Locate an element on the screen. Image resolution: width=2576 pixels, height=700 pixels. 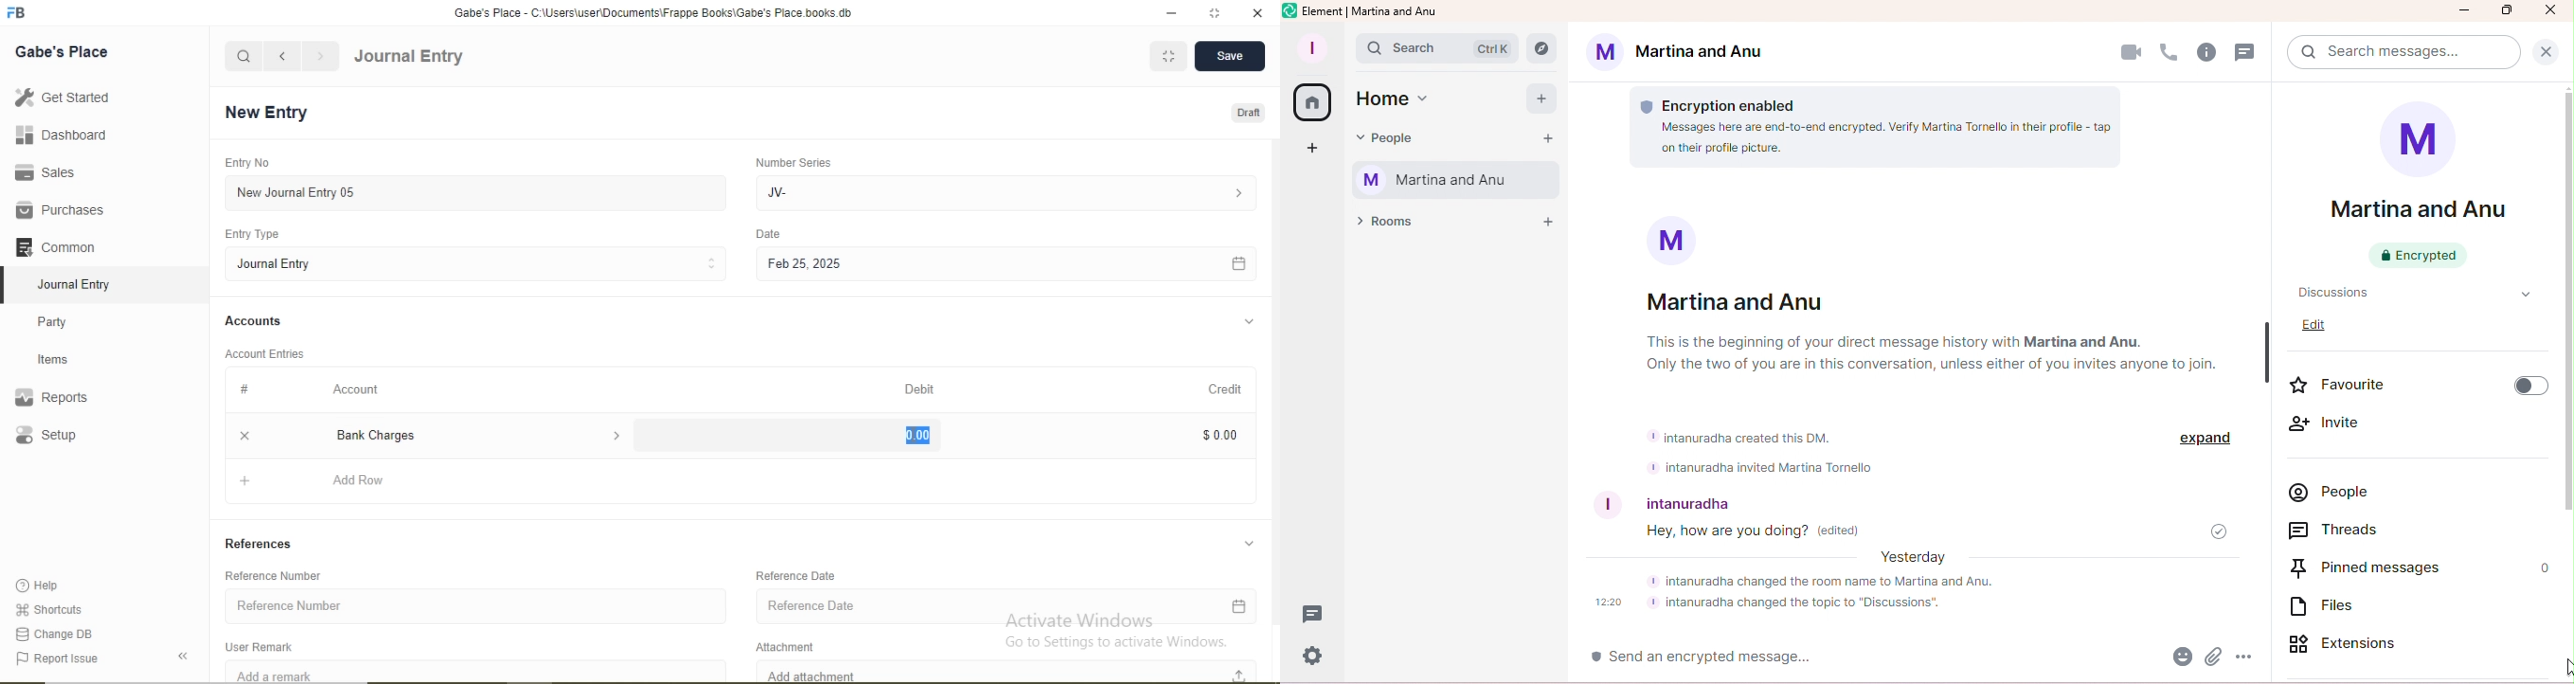
Create a space is located at coordinates (1316, 152).